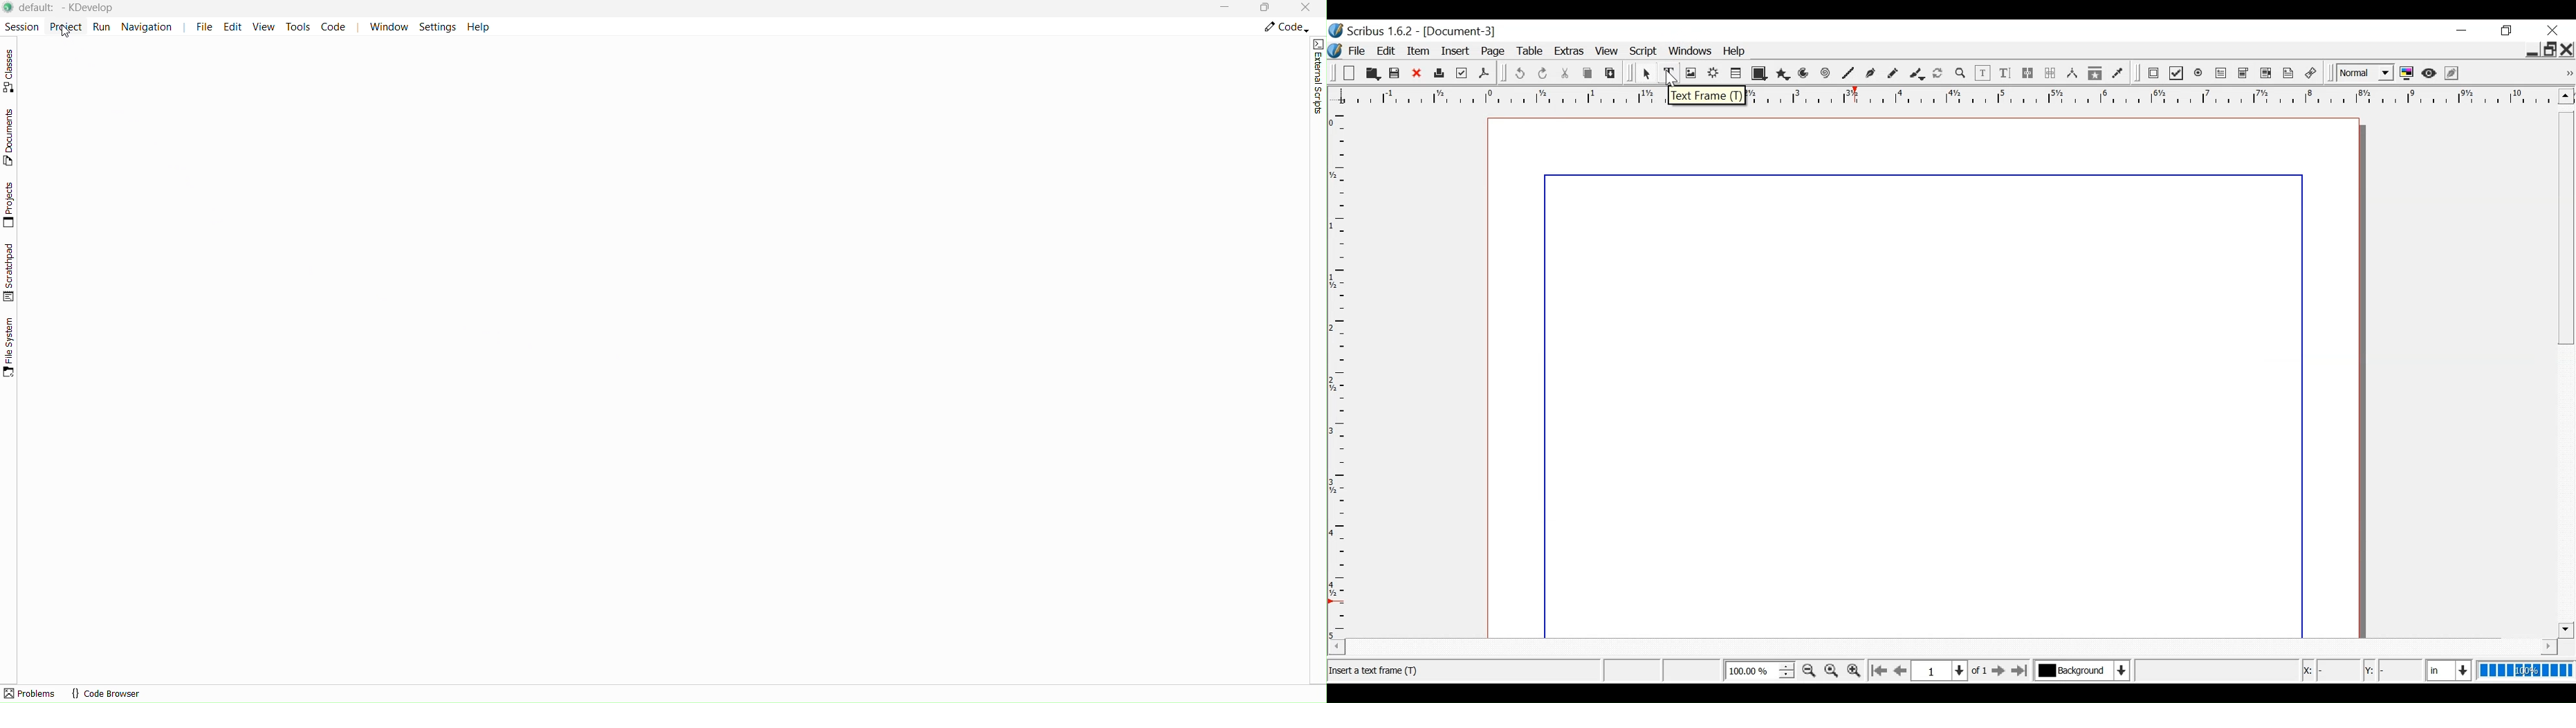 This screenshot has height=728, width=2576. Describe the element at coordinates (1544, 72) in the screenshot. I see `Redo` at that location.